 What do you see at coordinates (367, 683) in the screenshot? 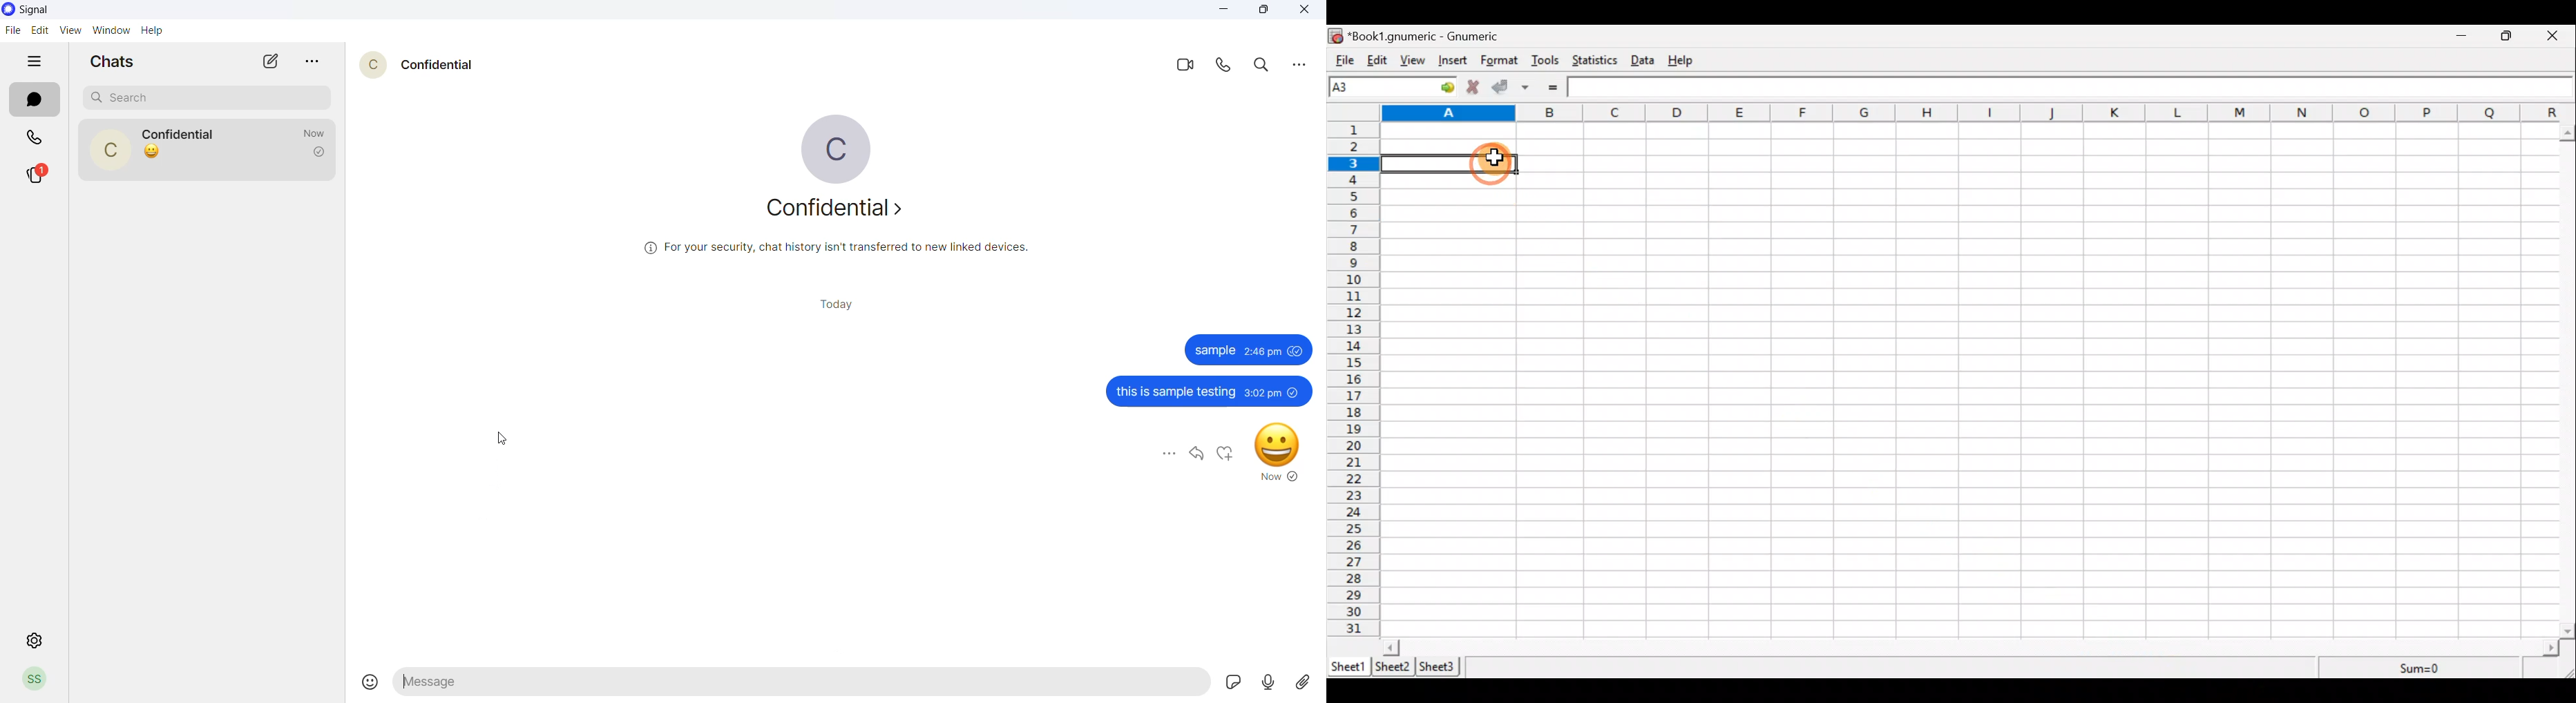
I see `emojis` at bounding box center [367, 683].